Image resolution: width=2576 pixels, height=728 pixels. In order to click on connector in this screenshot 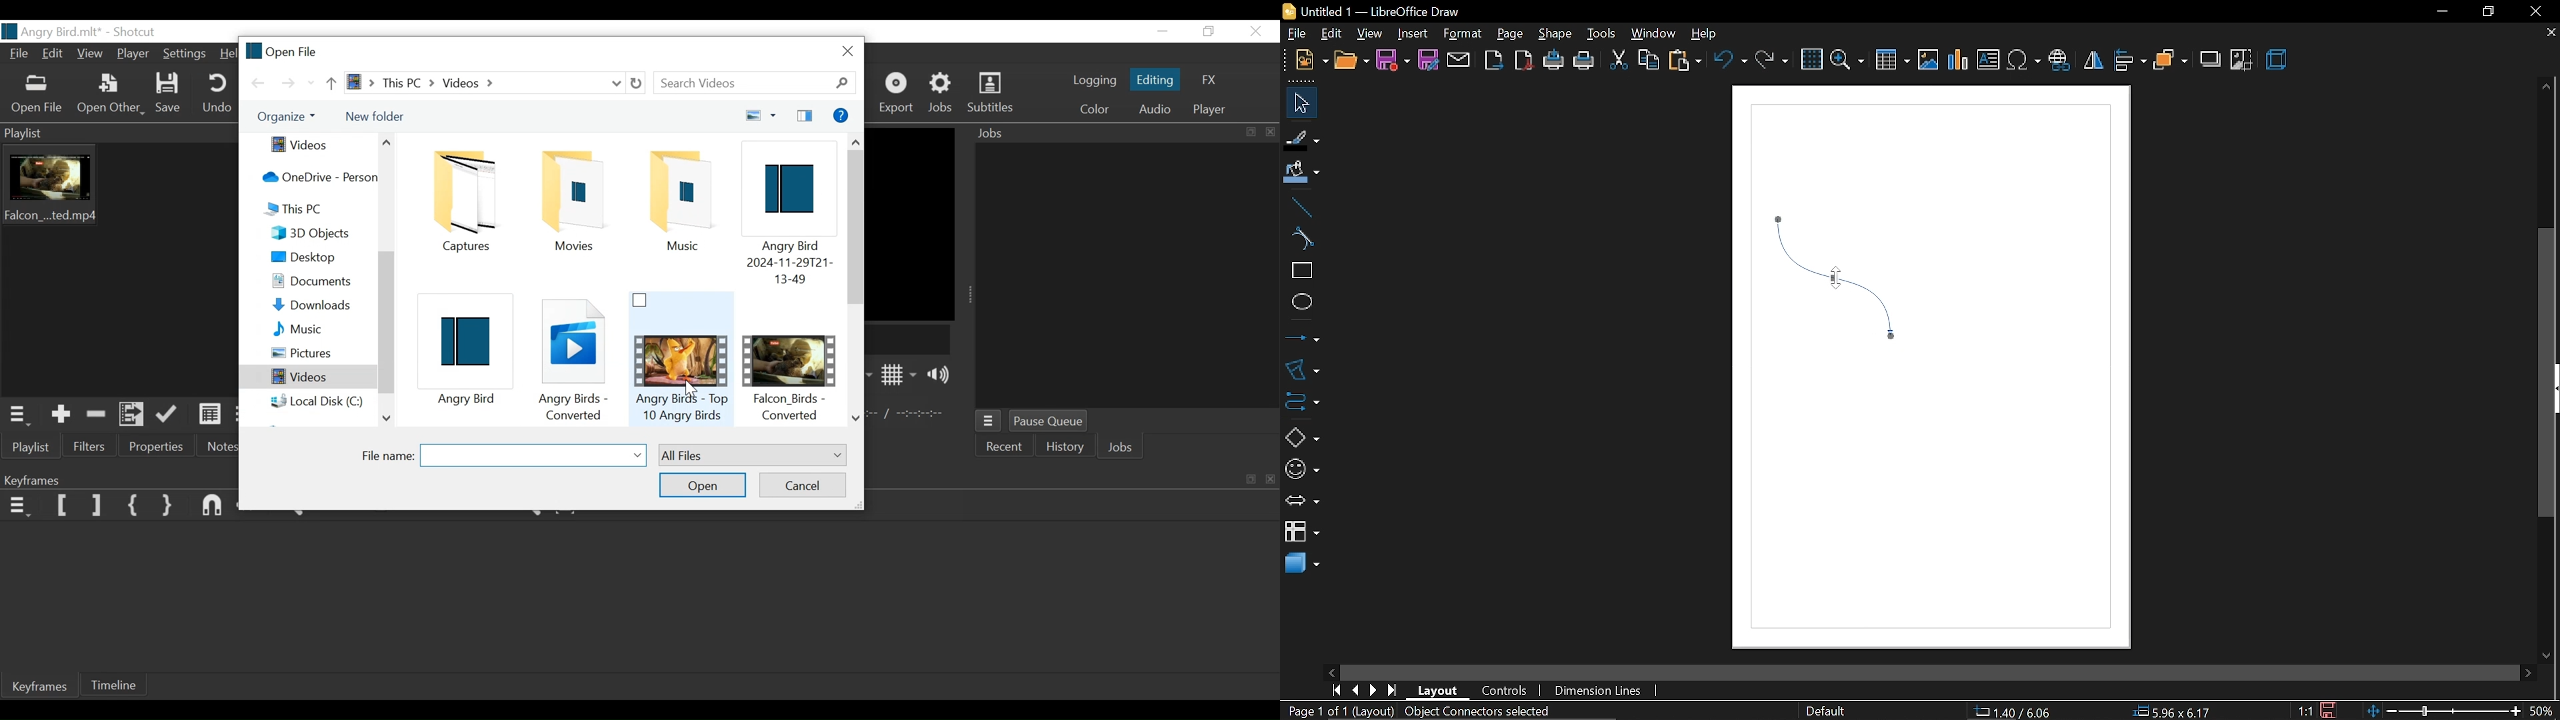, I will do `click(1299, 399)`.